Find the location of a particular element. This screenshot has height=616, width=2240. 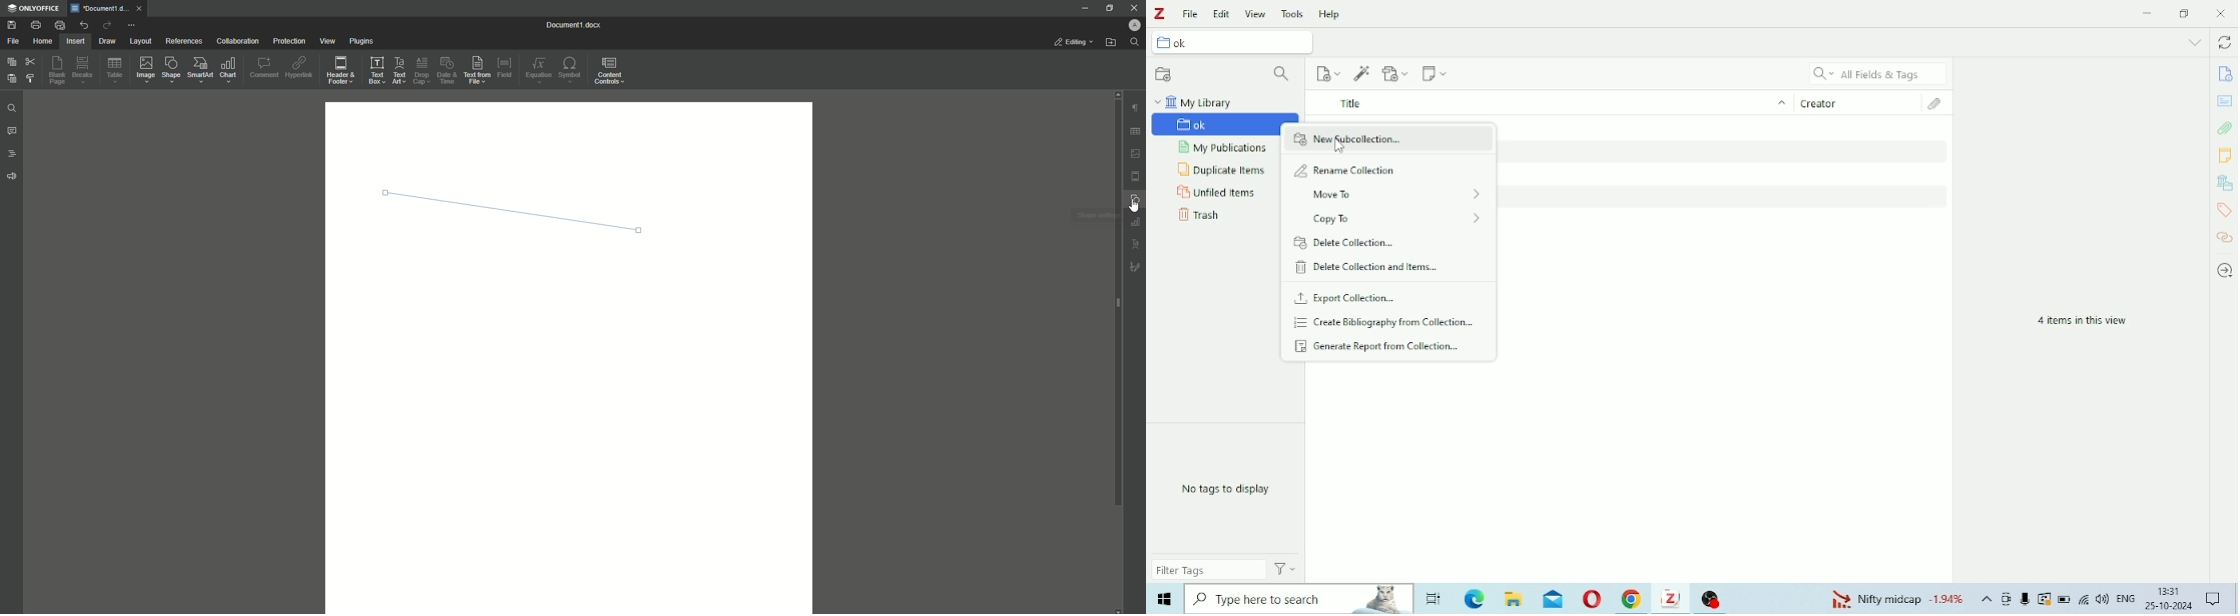

Google Chrome is located at coordinates (1633, 599).